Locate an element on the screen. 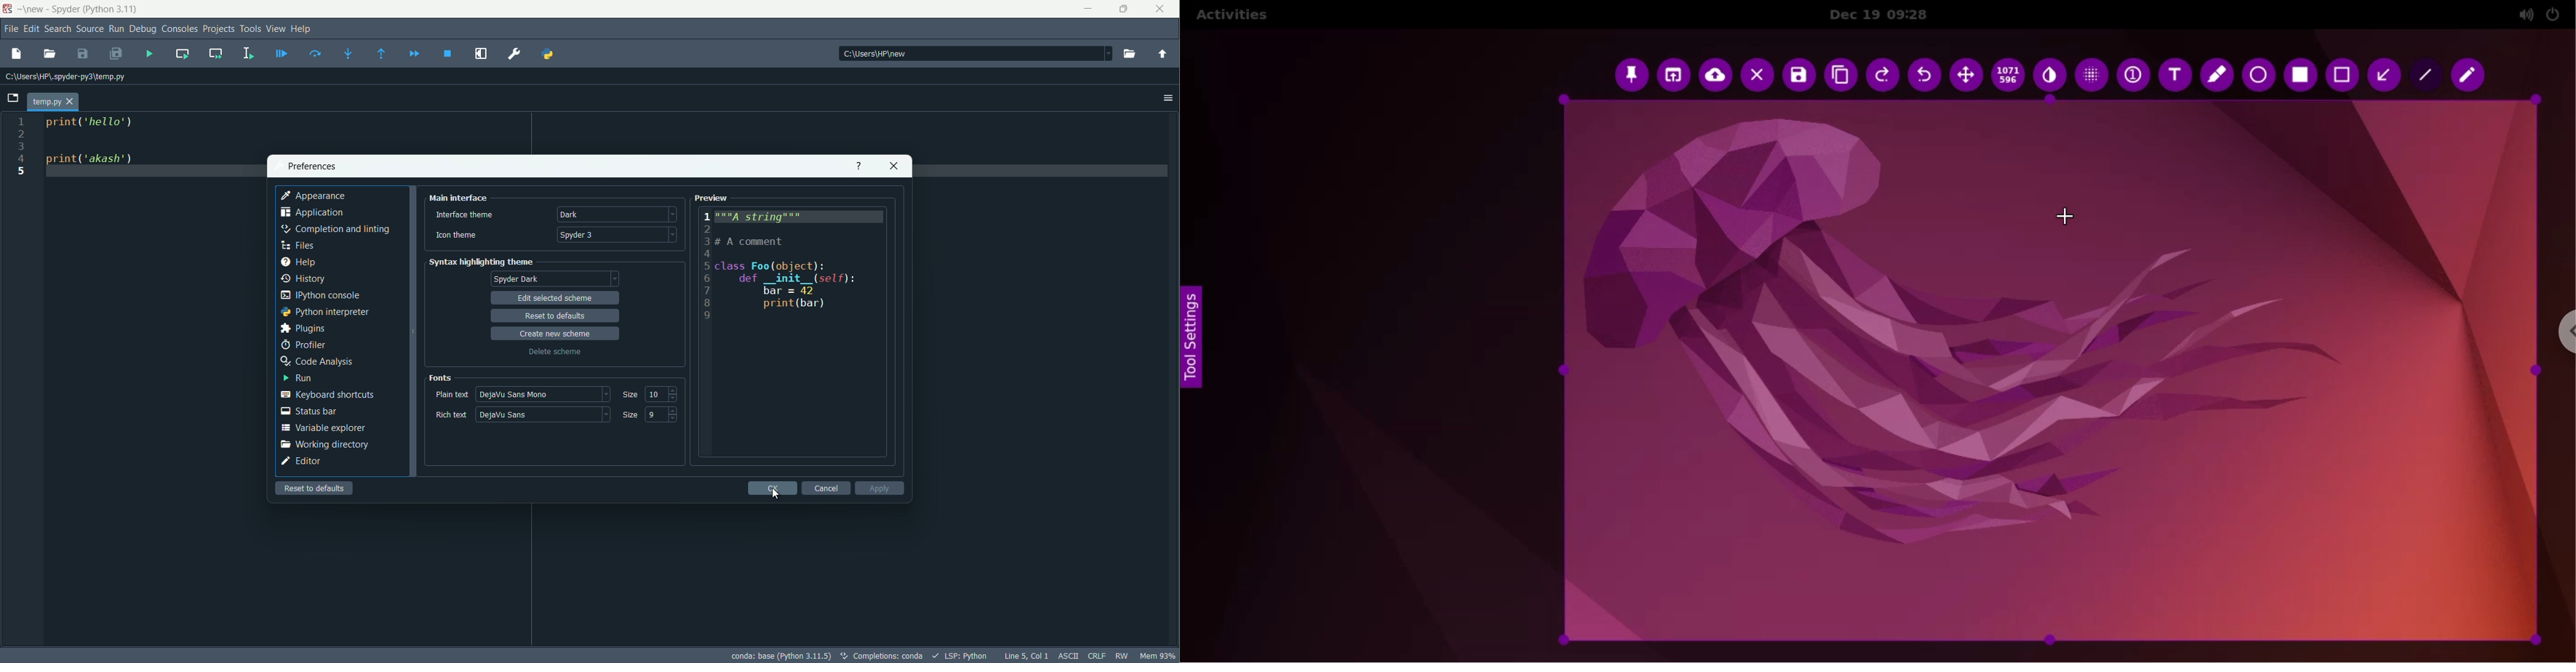 The height and width of the screenshot is (672, 2576). run is located at coordinates (297, 379).